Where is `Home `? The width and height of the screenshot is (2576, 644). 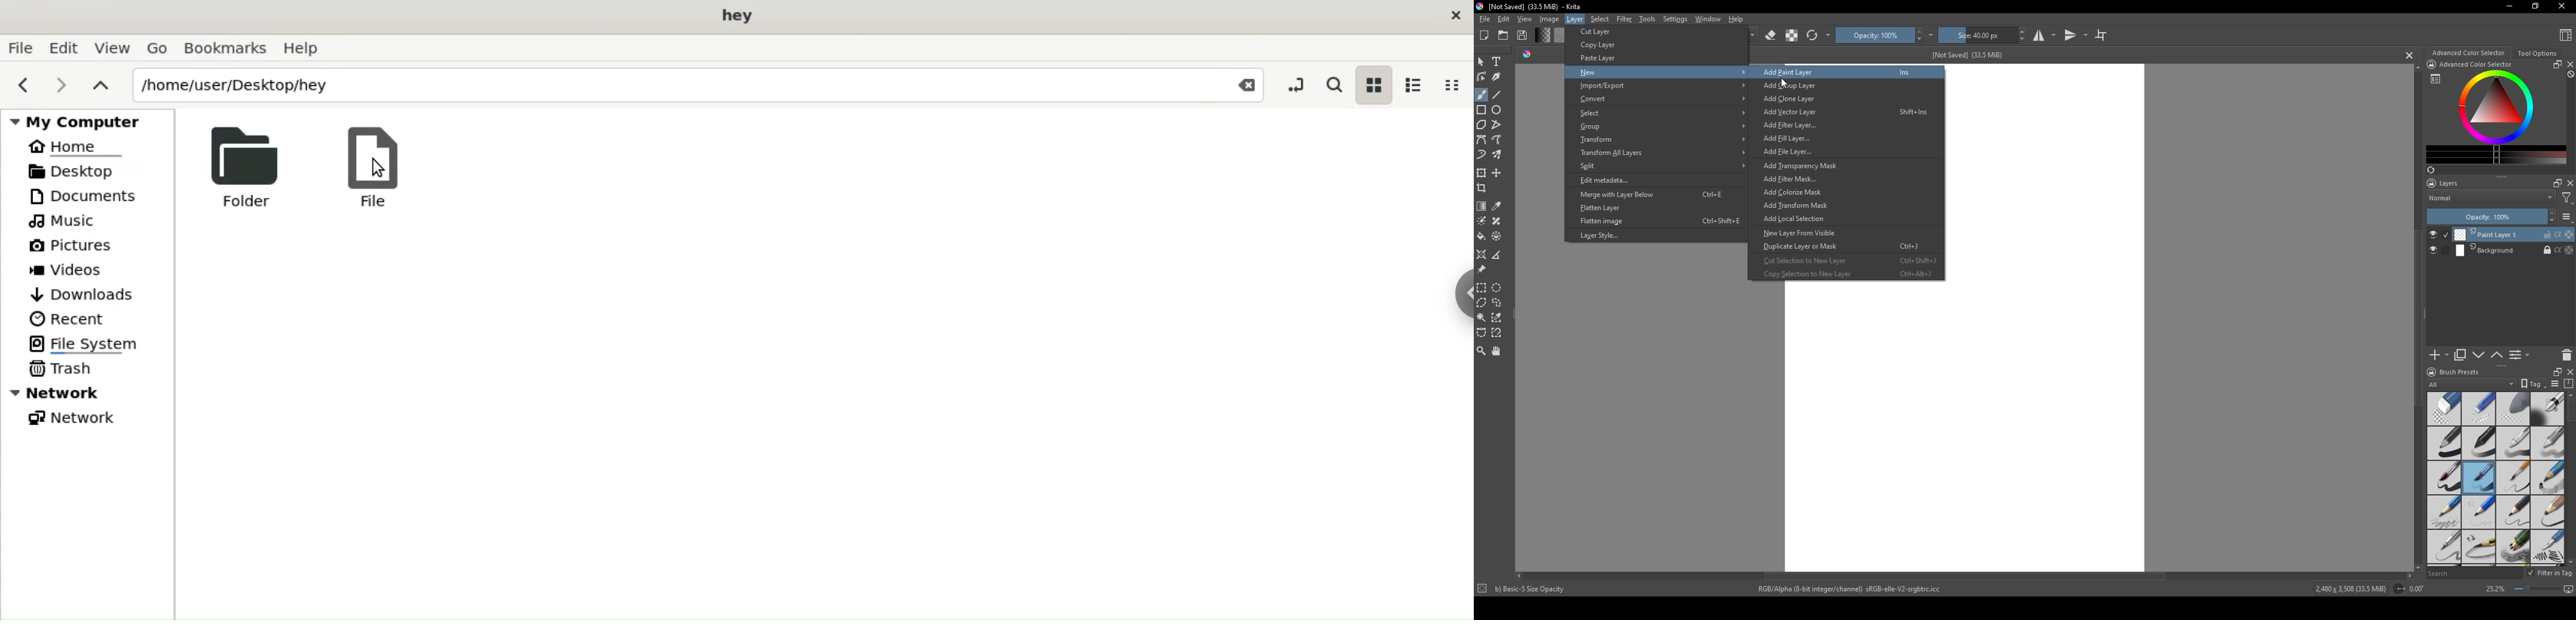
Home  is located at coordinates (67, 147).